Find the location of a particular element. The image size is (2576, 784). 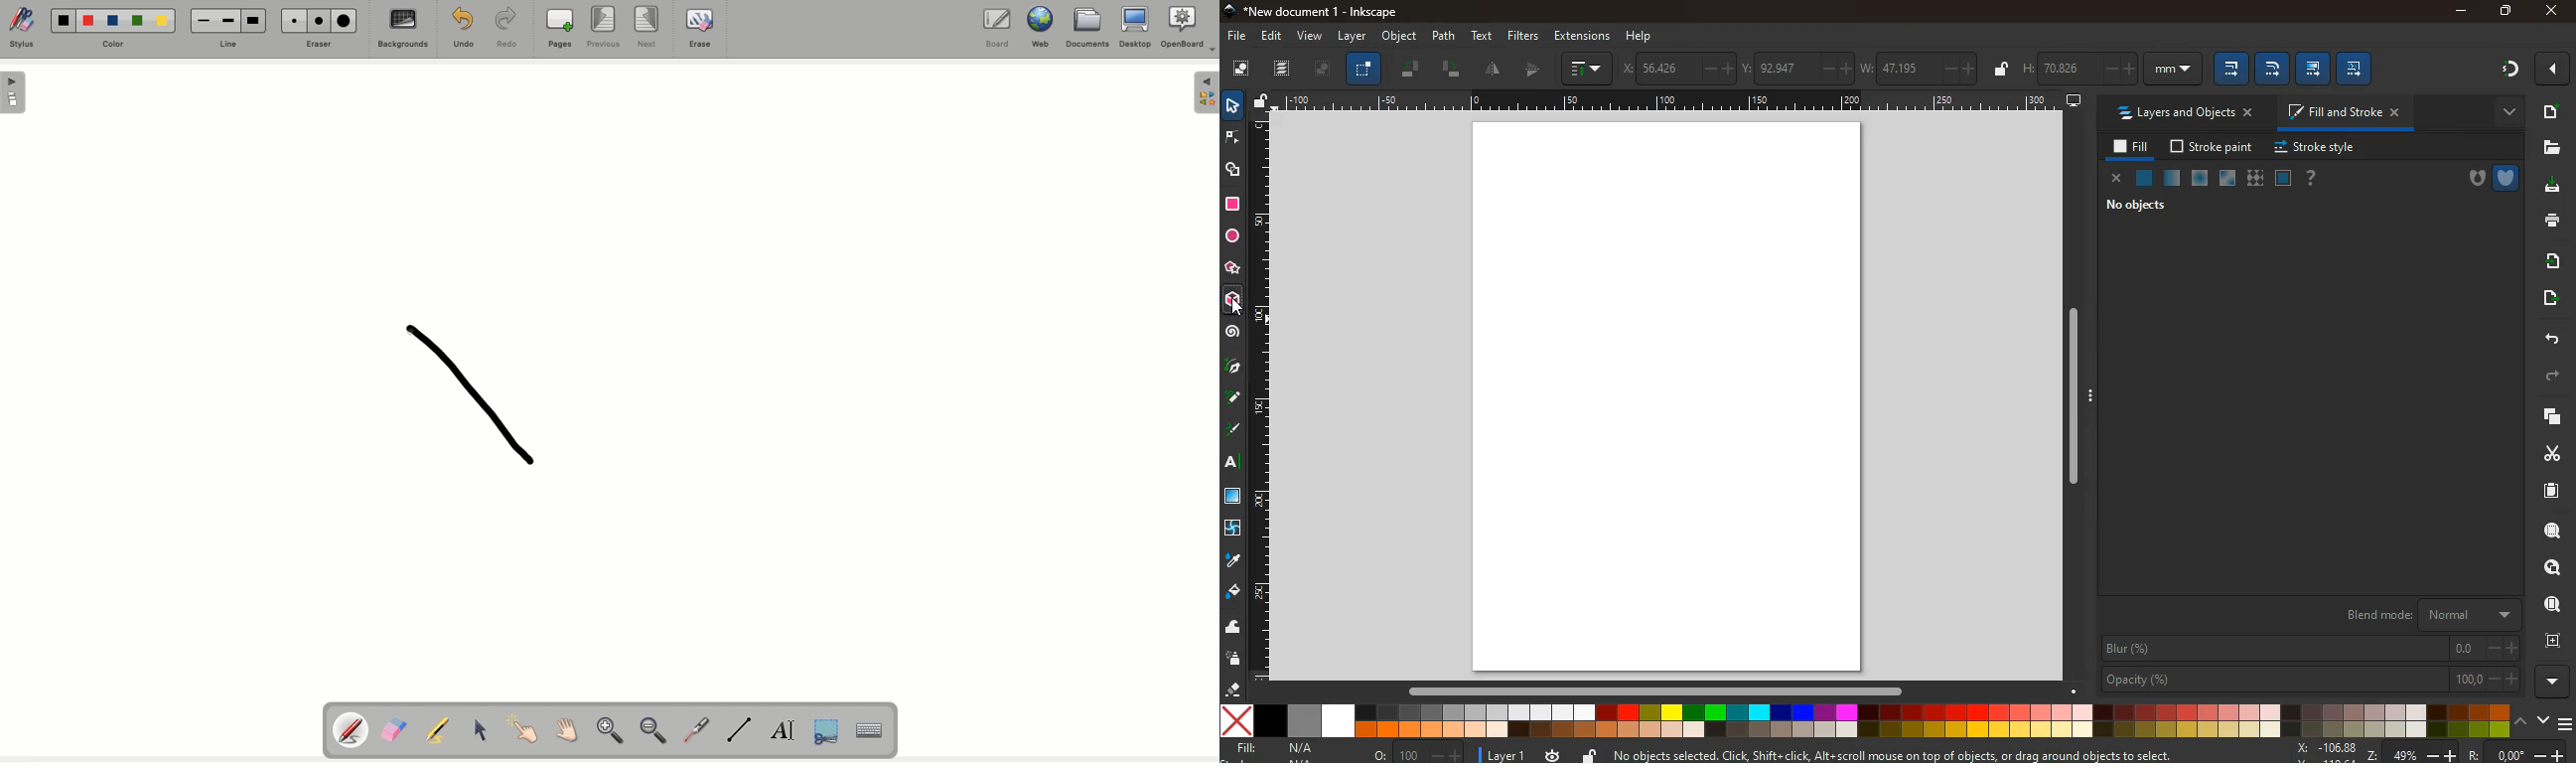

Erase is located at coordinates (318, 45).